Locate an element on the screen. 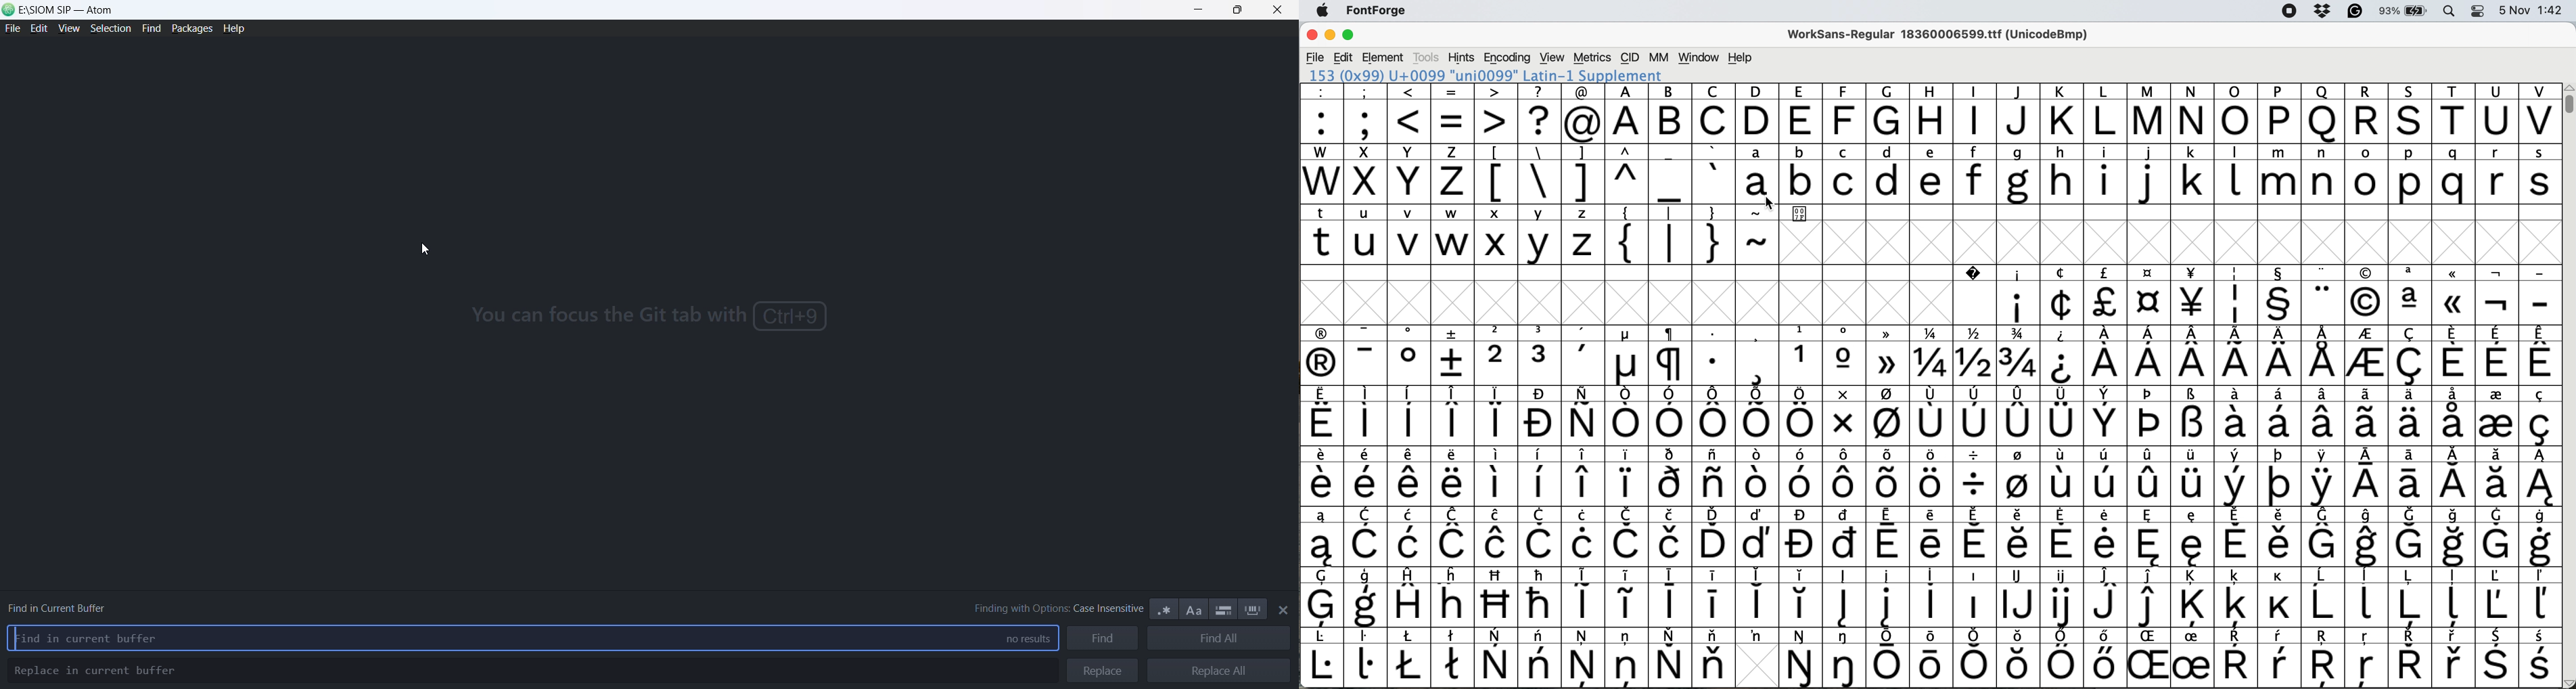 This screenshot has width=2576, height=700. symbol is located at coordinates (1801, 597).